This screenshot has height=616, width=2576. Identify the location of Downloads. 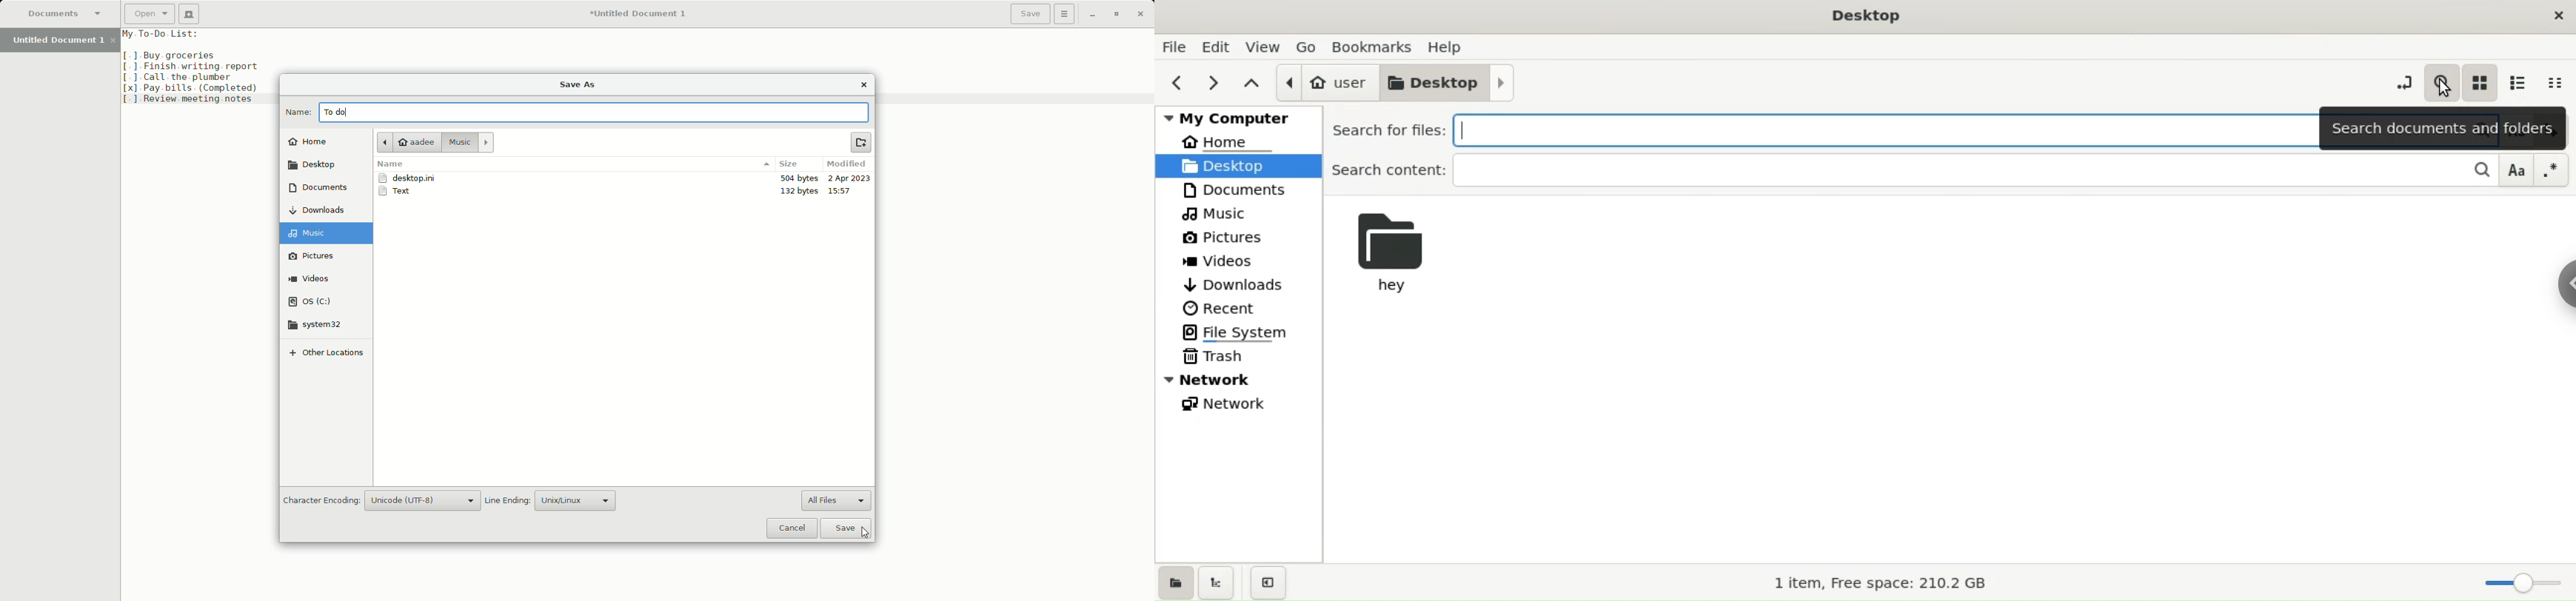
(324, 210).